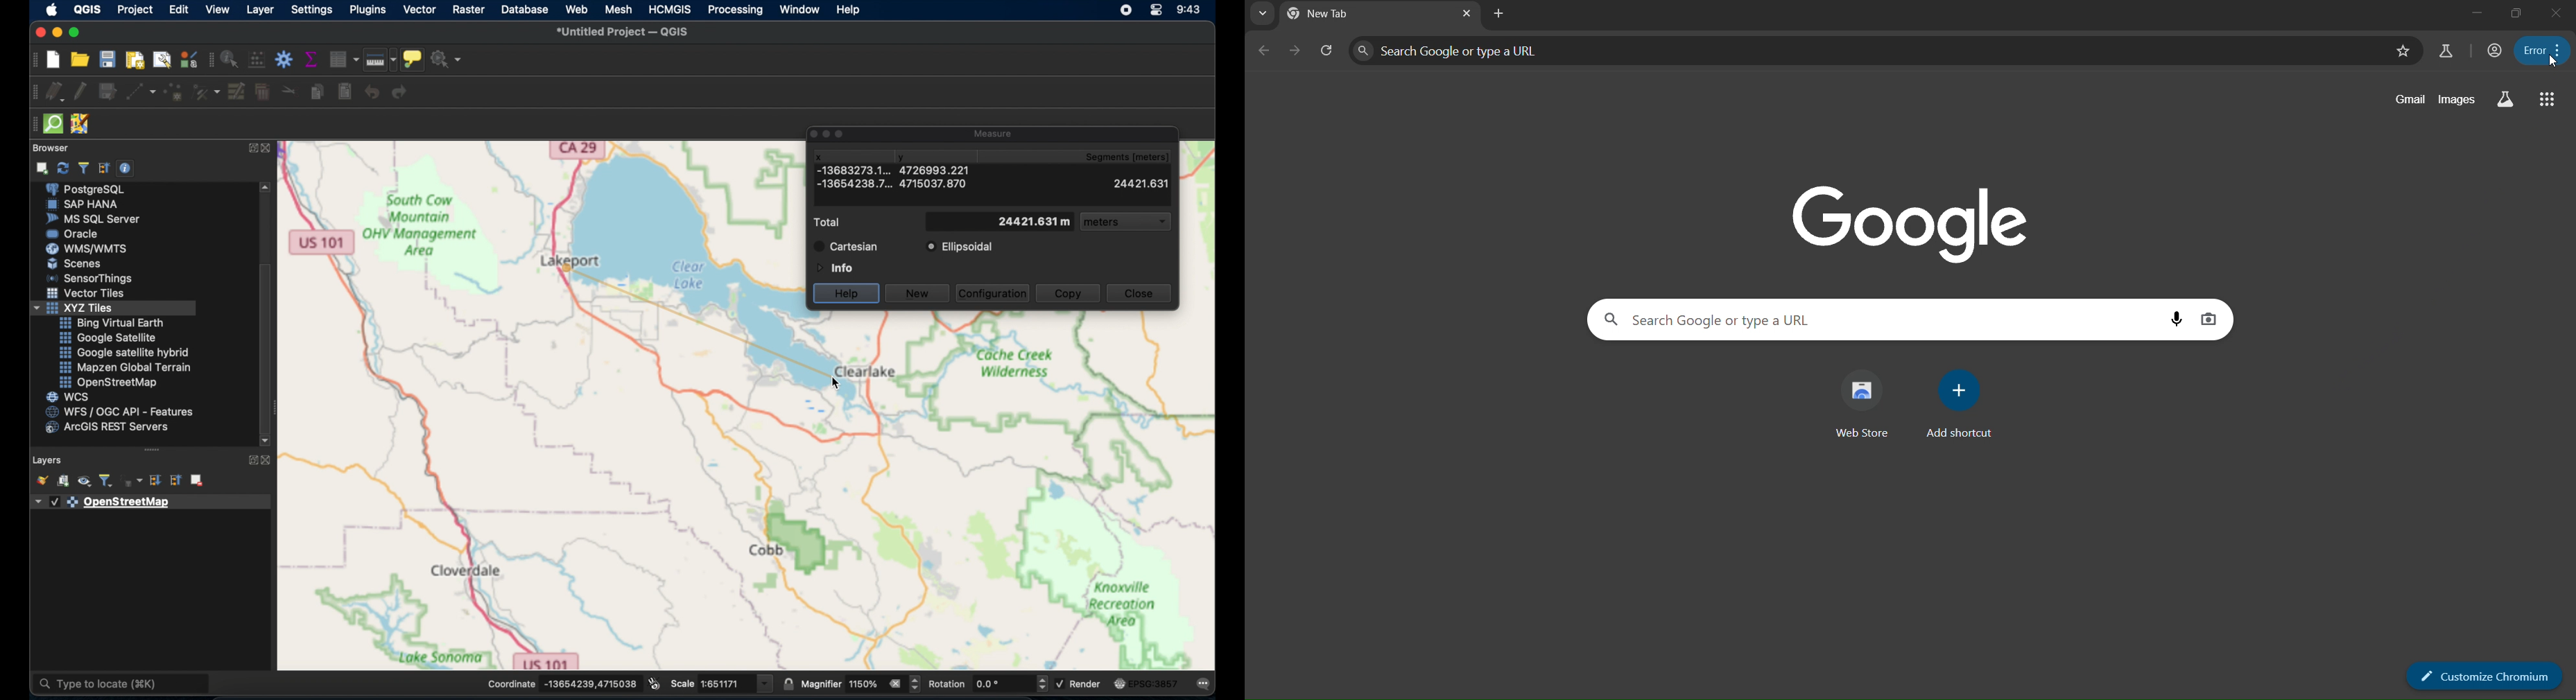 This screenshot has height=700, width=2576. I want to click on add group, so click(64, 482).